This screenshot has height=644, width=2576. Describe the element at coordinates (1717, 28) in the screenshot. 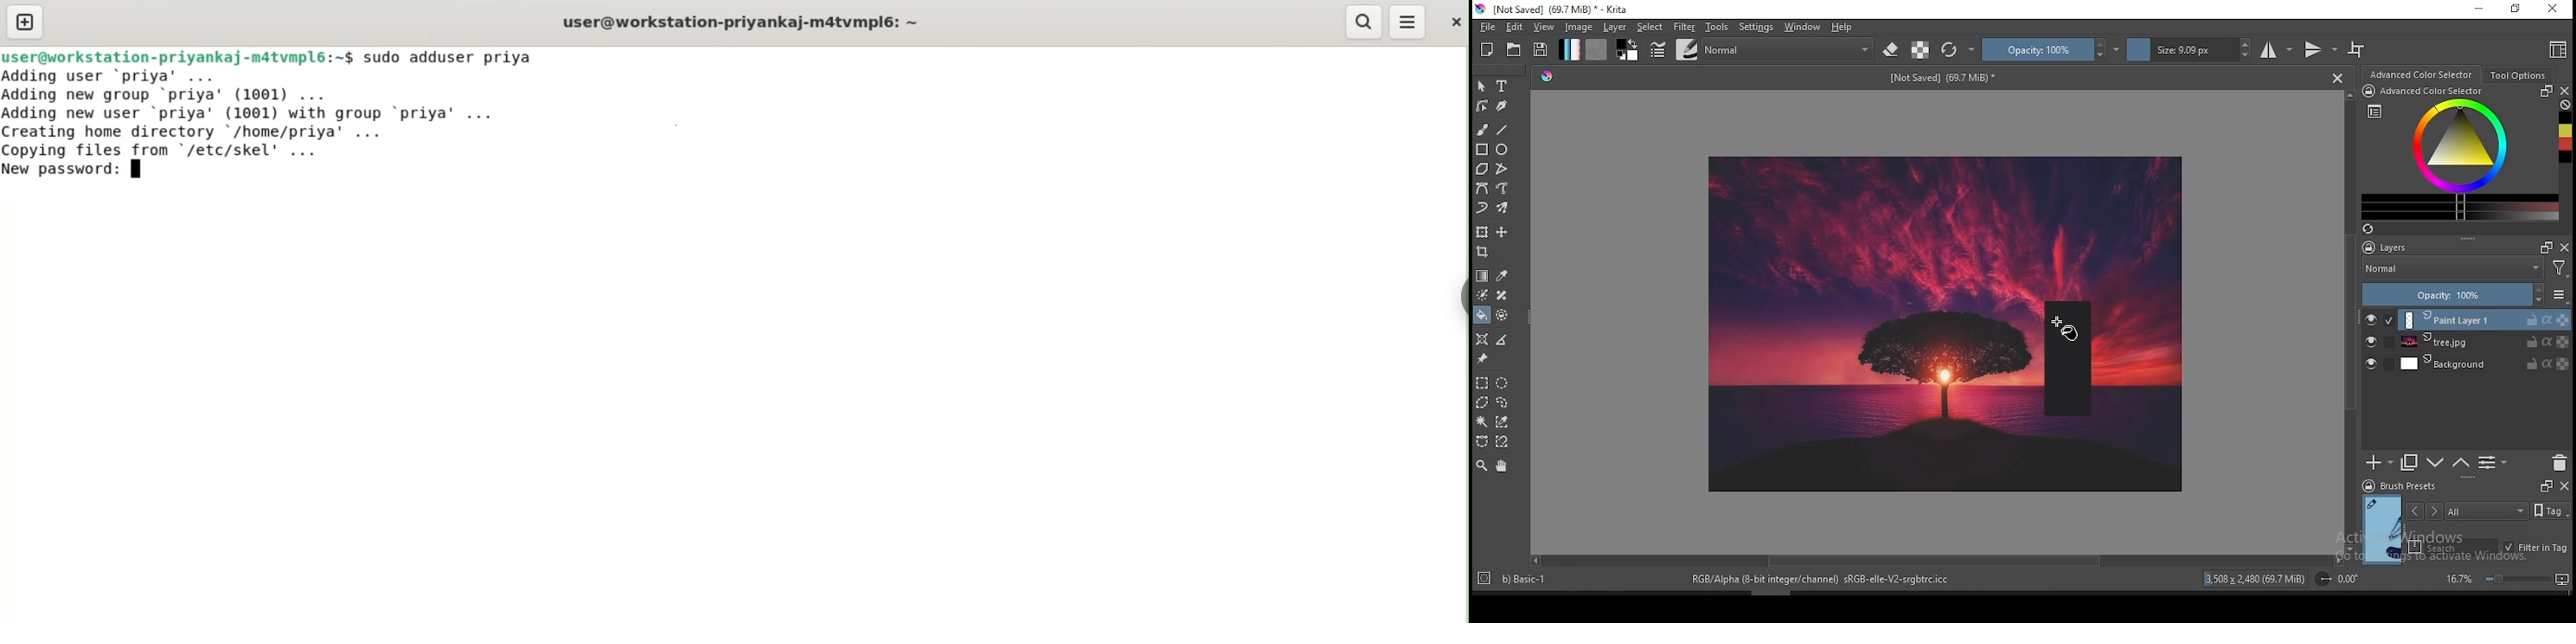

I see `tools` at that location.